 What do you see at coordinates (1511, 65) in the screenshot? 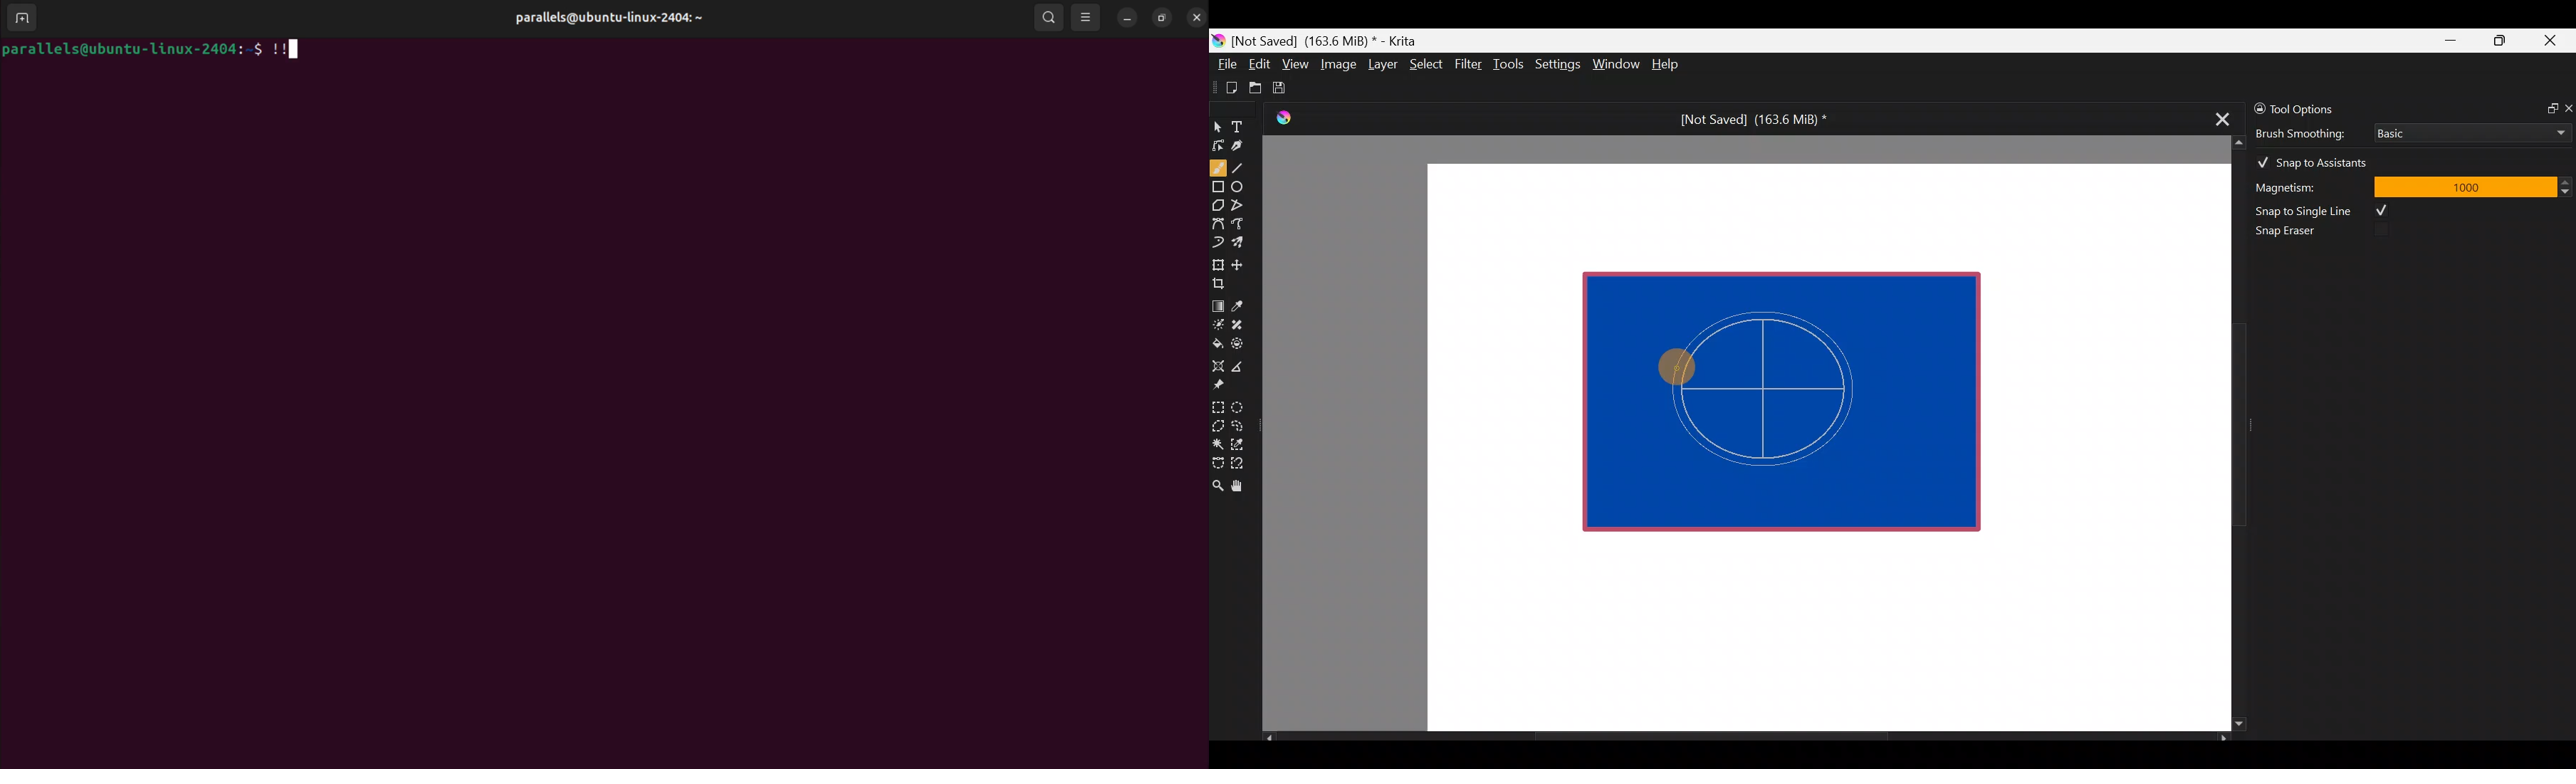
I see `Tools` at bounding box center [1511, 65].